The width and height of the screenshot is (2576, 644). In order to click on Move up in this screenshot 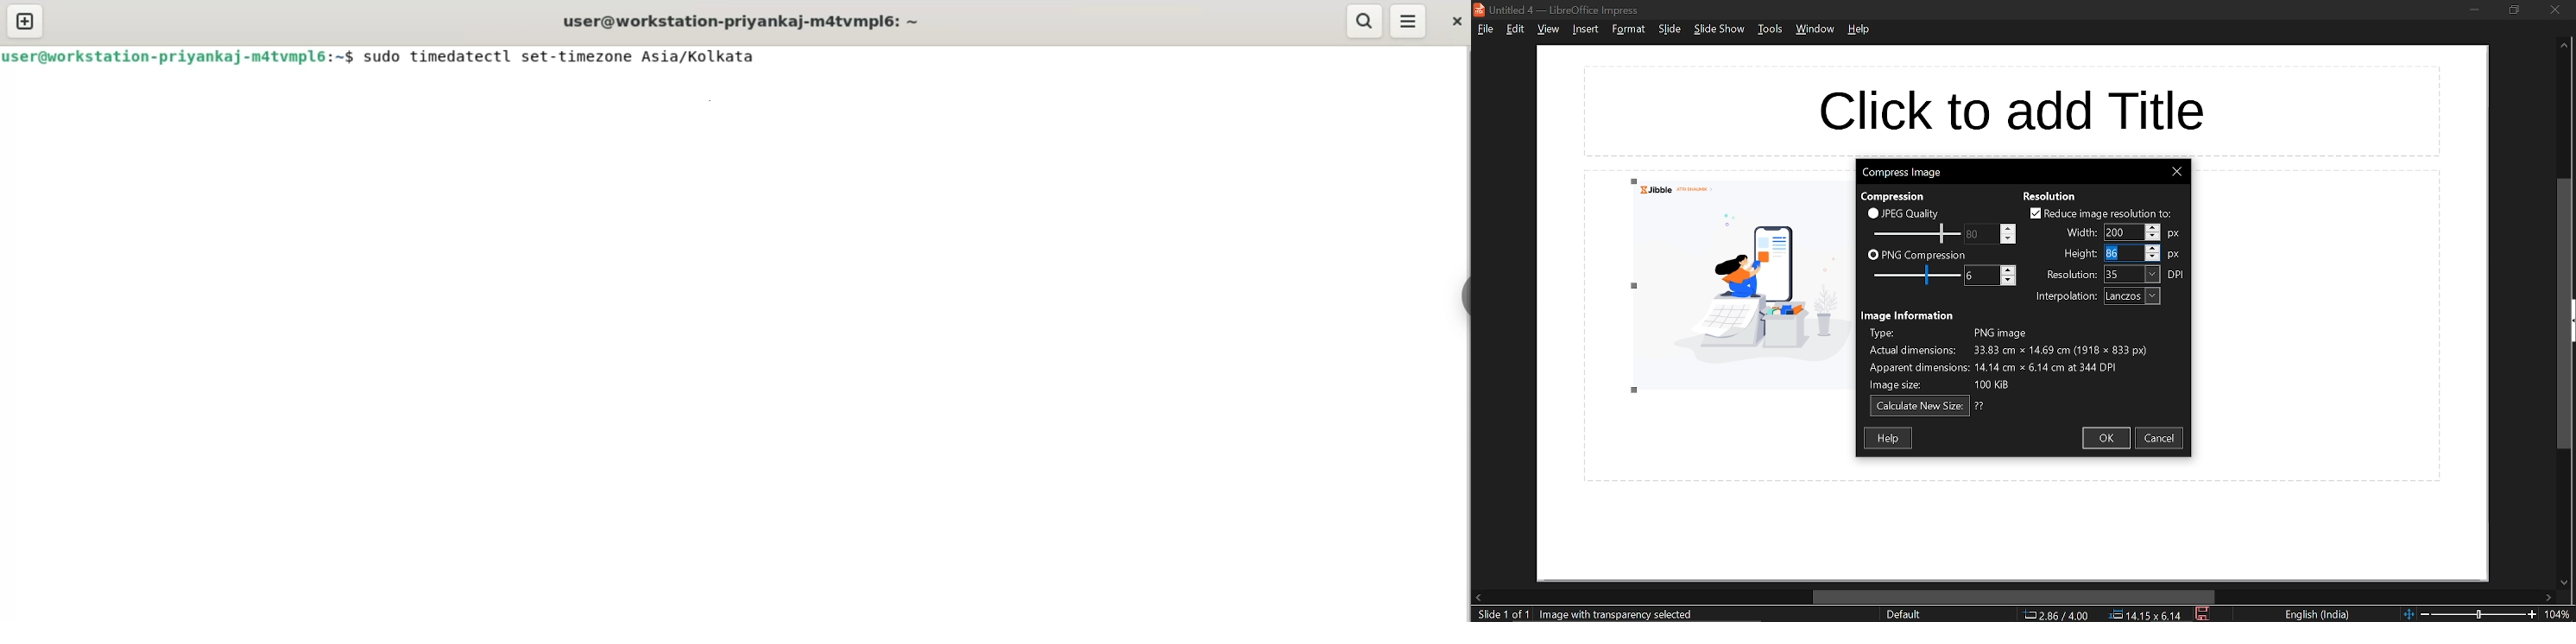, I will do `click(2564, 46)`.